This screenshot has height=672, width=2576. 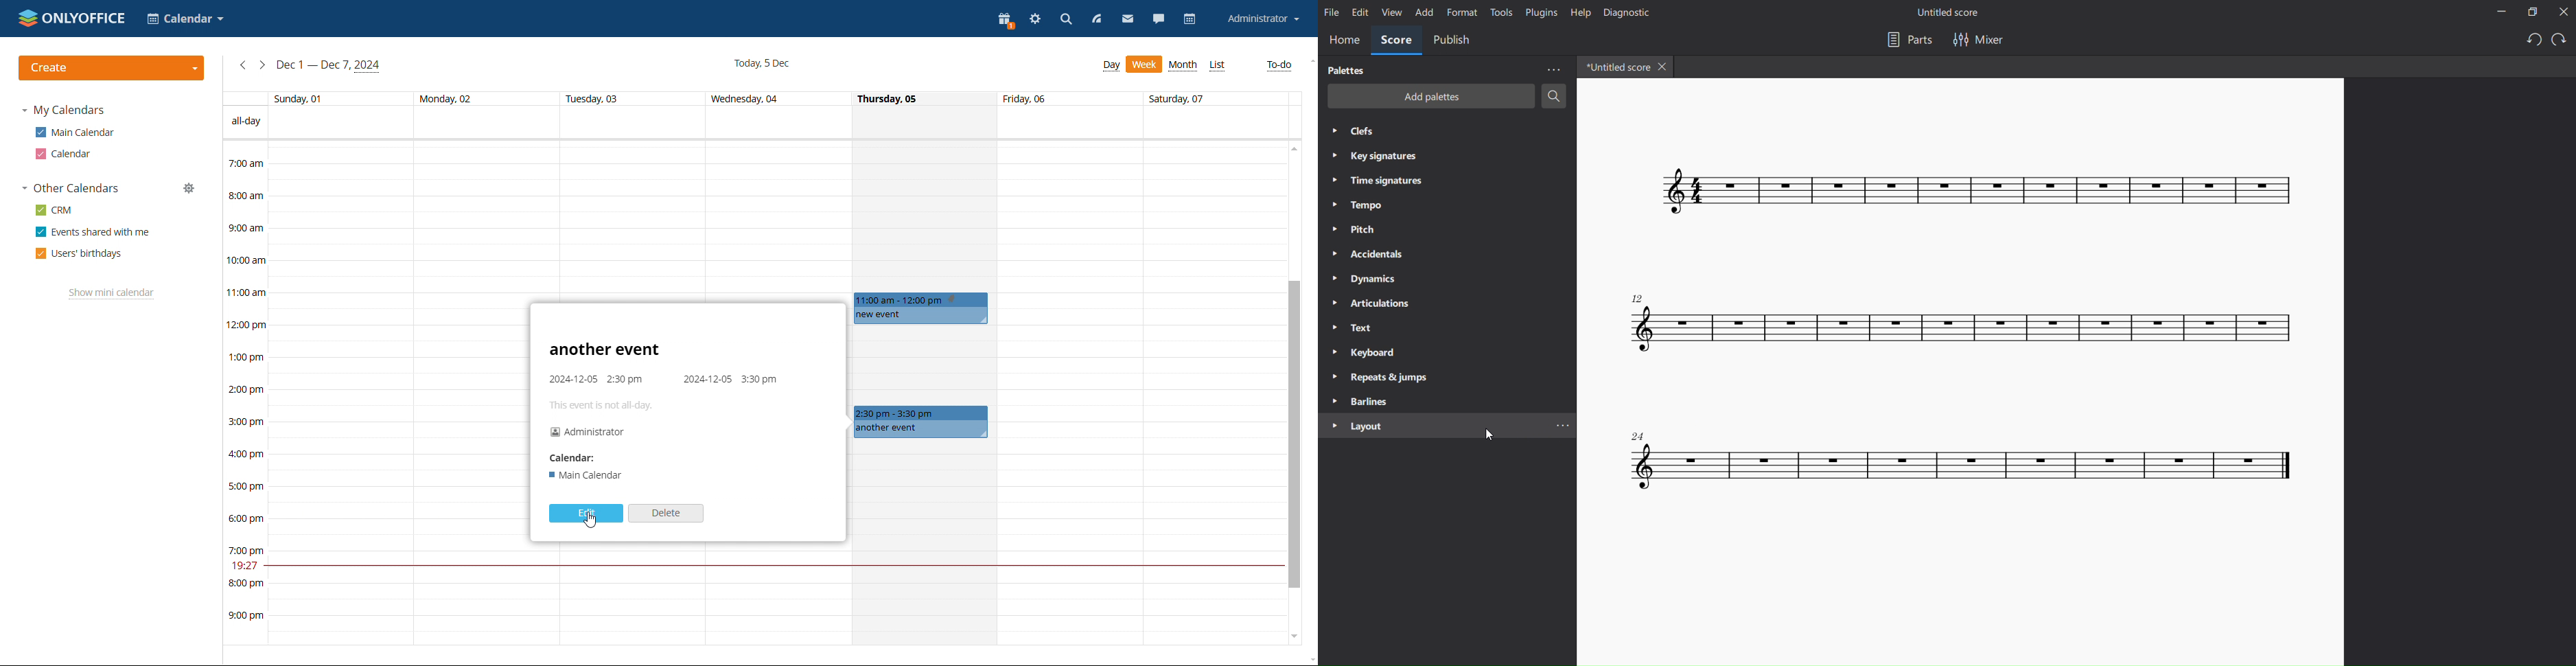 What do you see at coordinates (79, 254) in the screenshot?
I see `users' birthdays` at bounding box center [79, 254].